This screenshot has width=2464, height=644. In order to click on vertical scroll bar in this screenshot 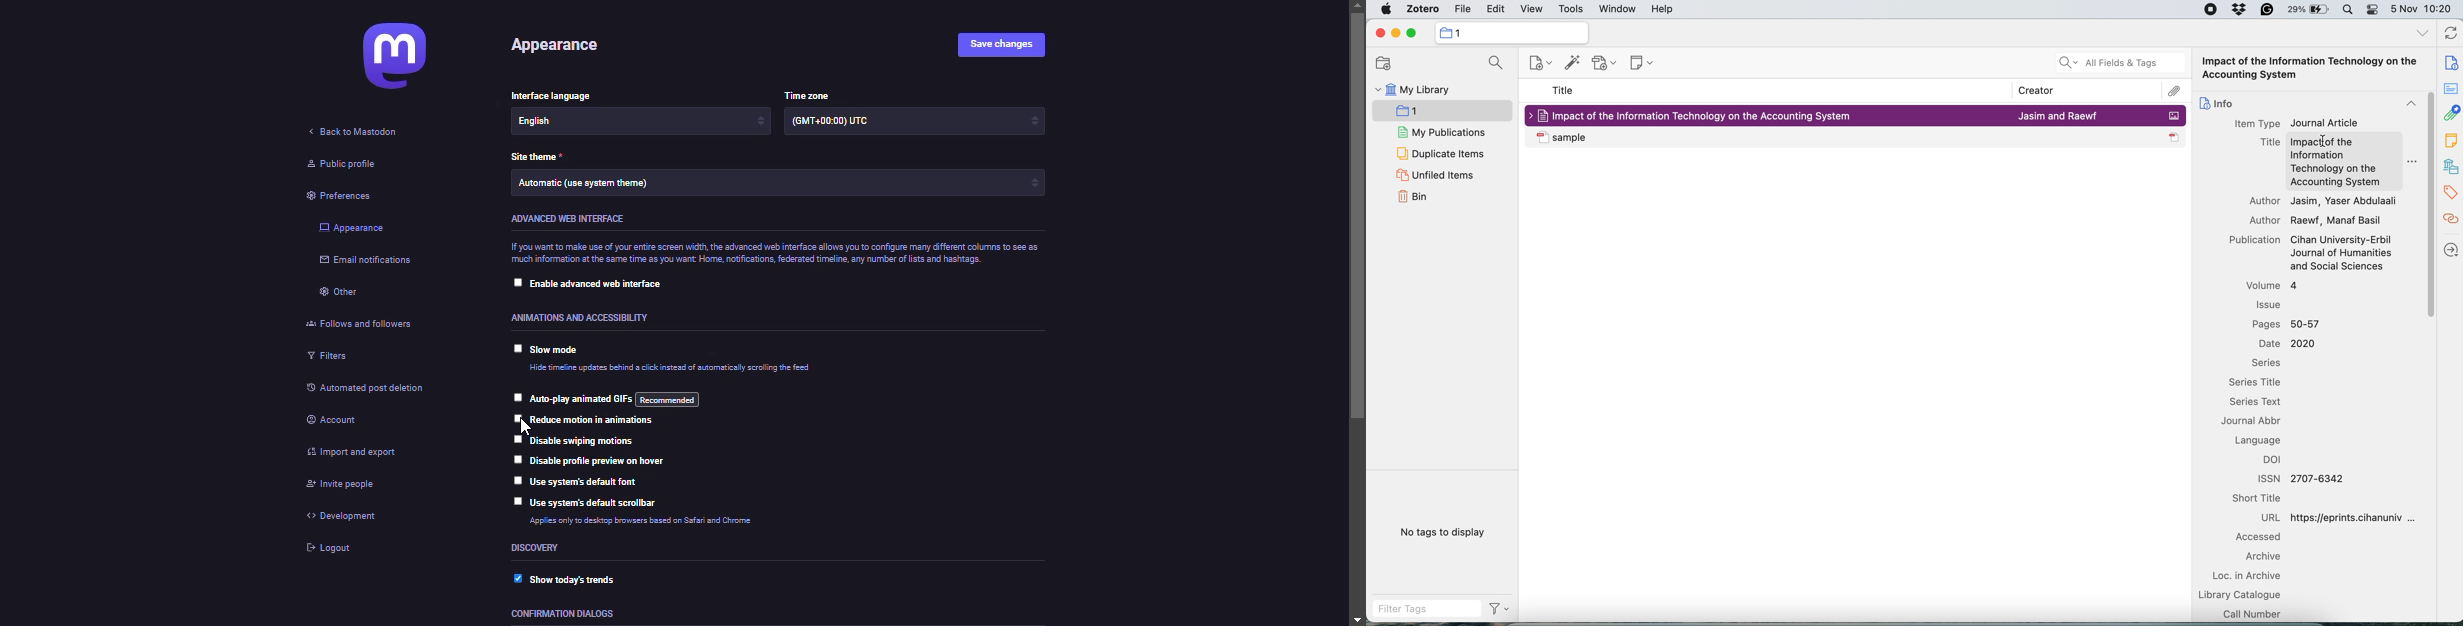, I will do `click(2429, 205)`.